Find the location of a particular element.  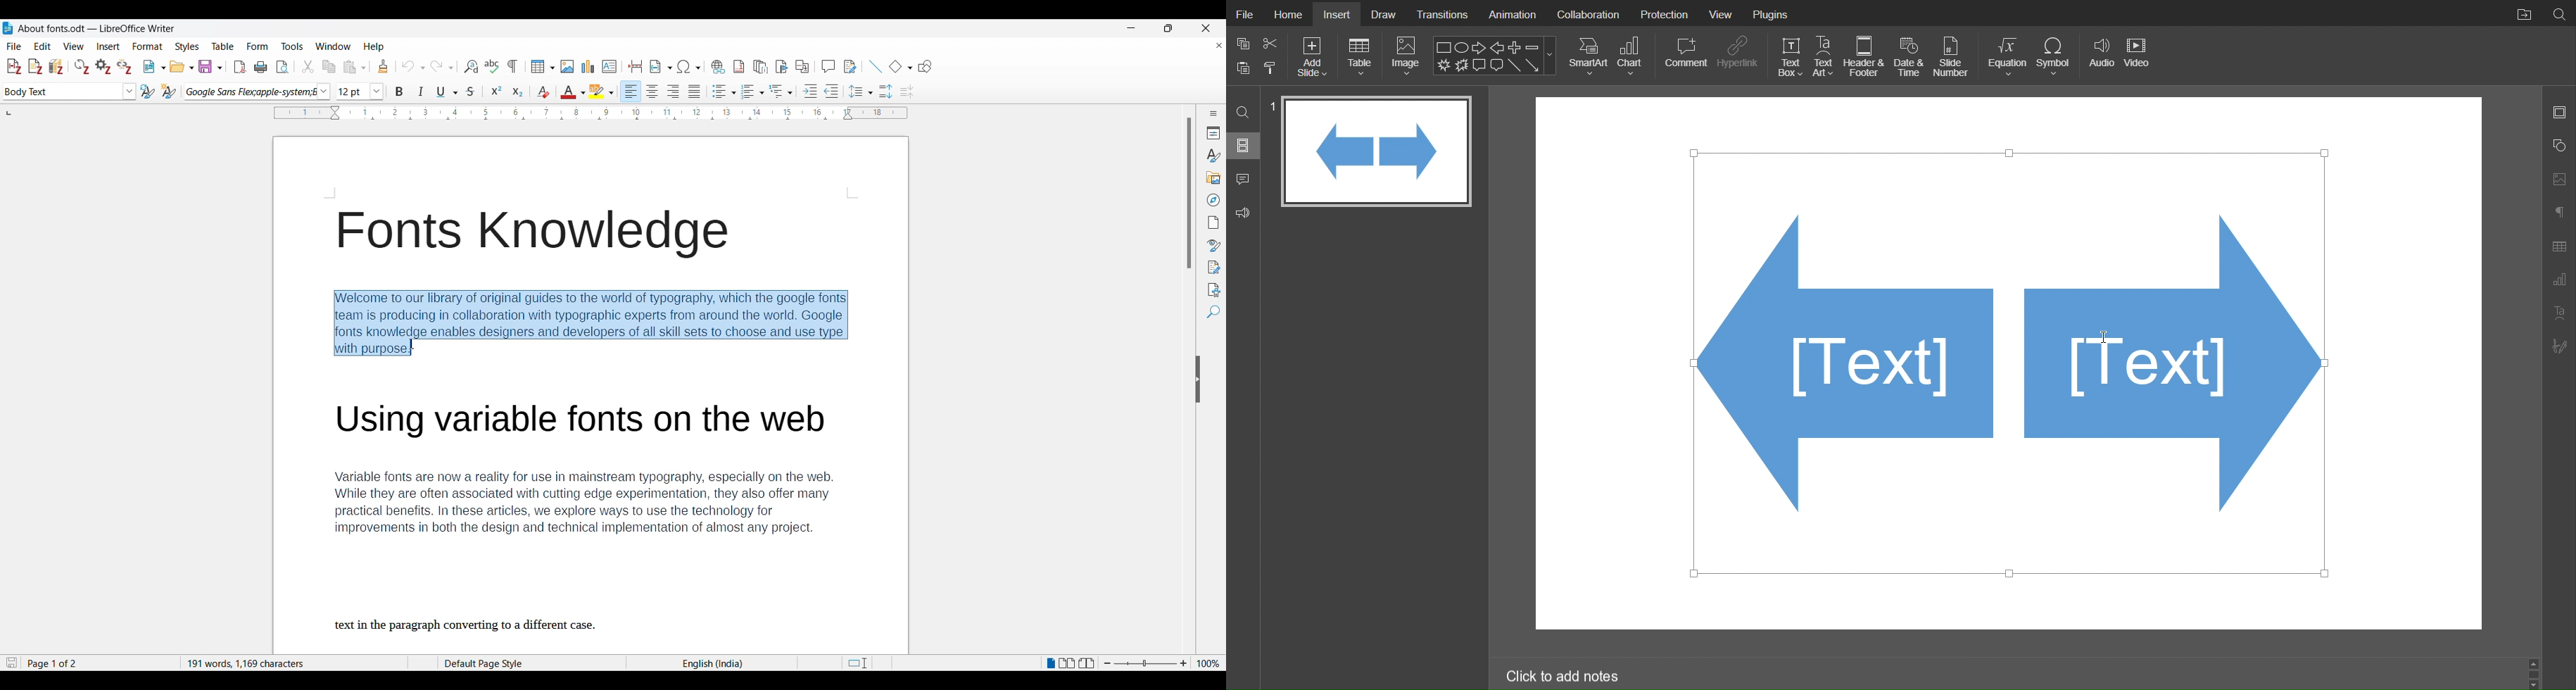

cursor is located at coordinates (2103, 336).